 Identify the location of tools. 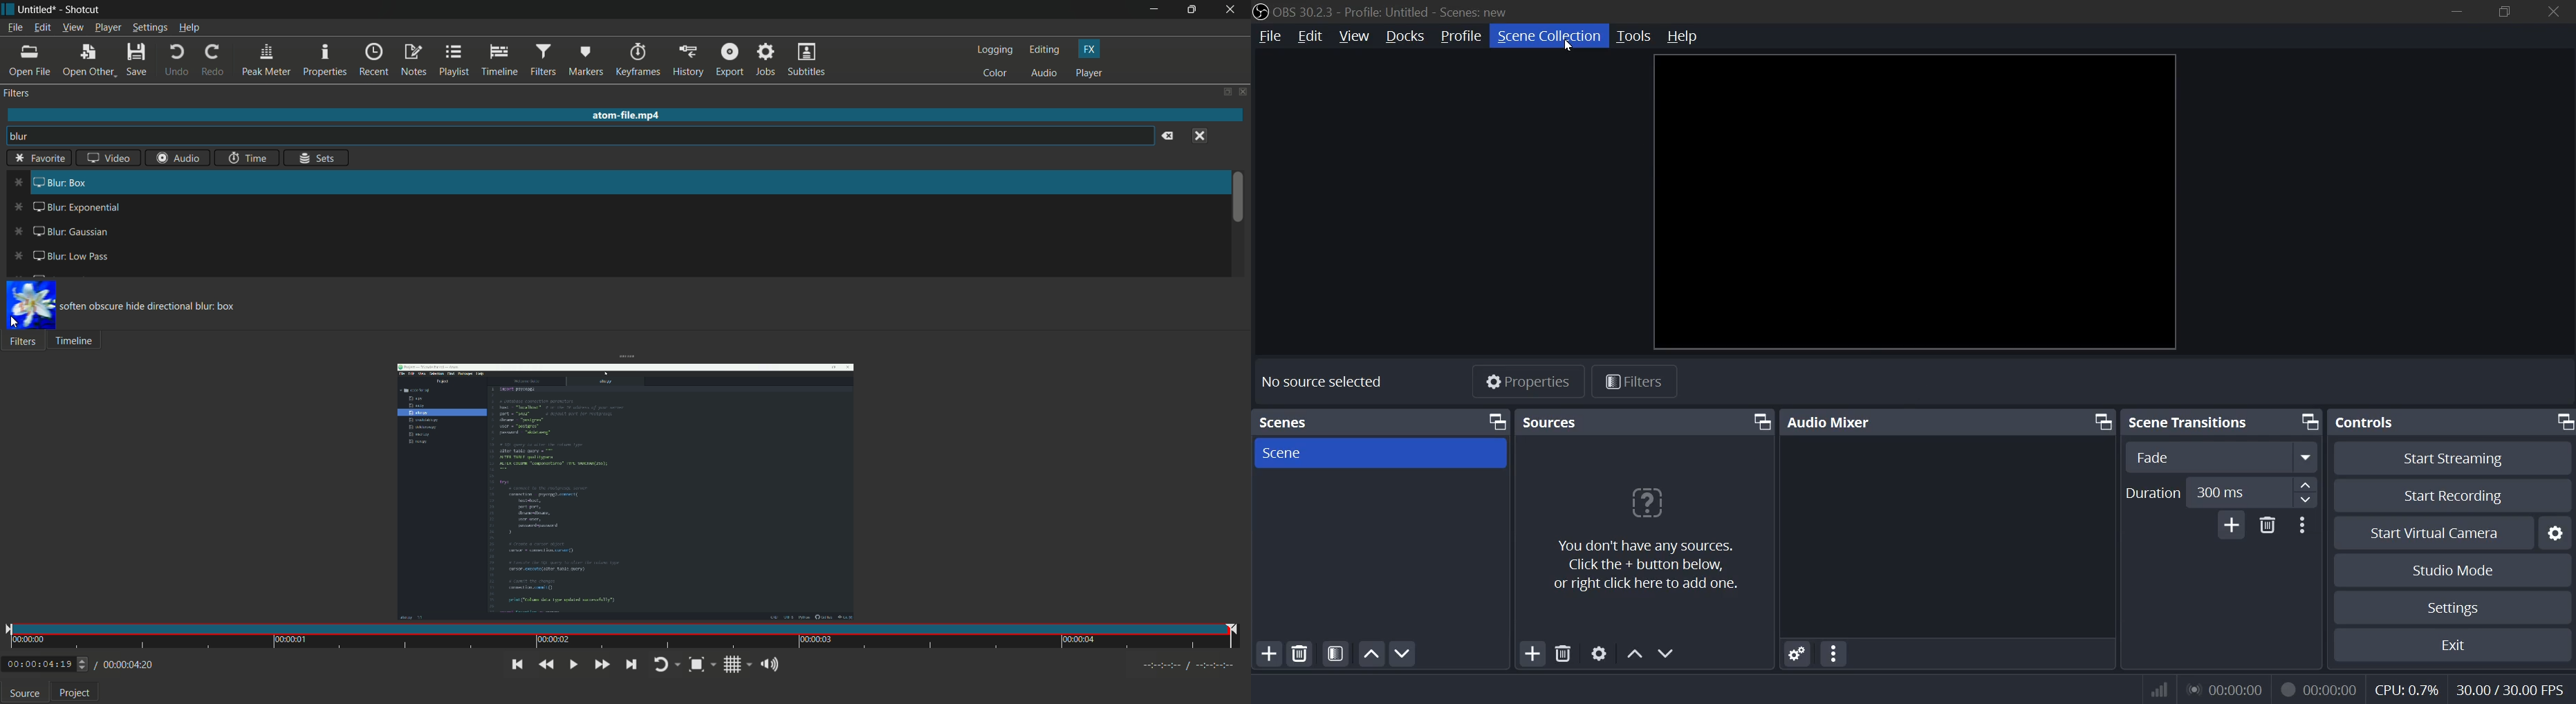
(1633, 37).